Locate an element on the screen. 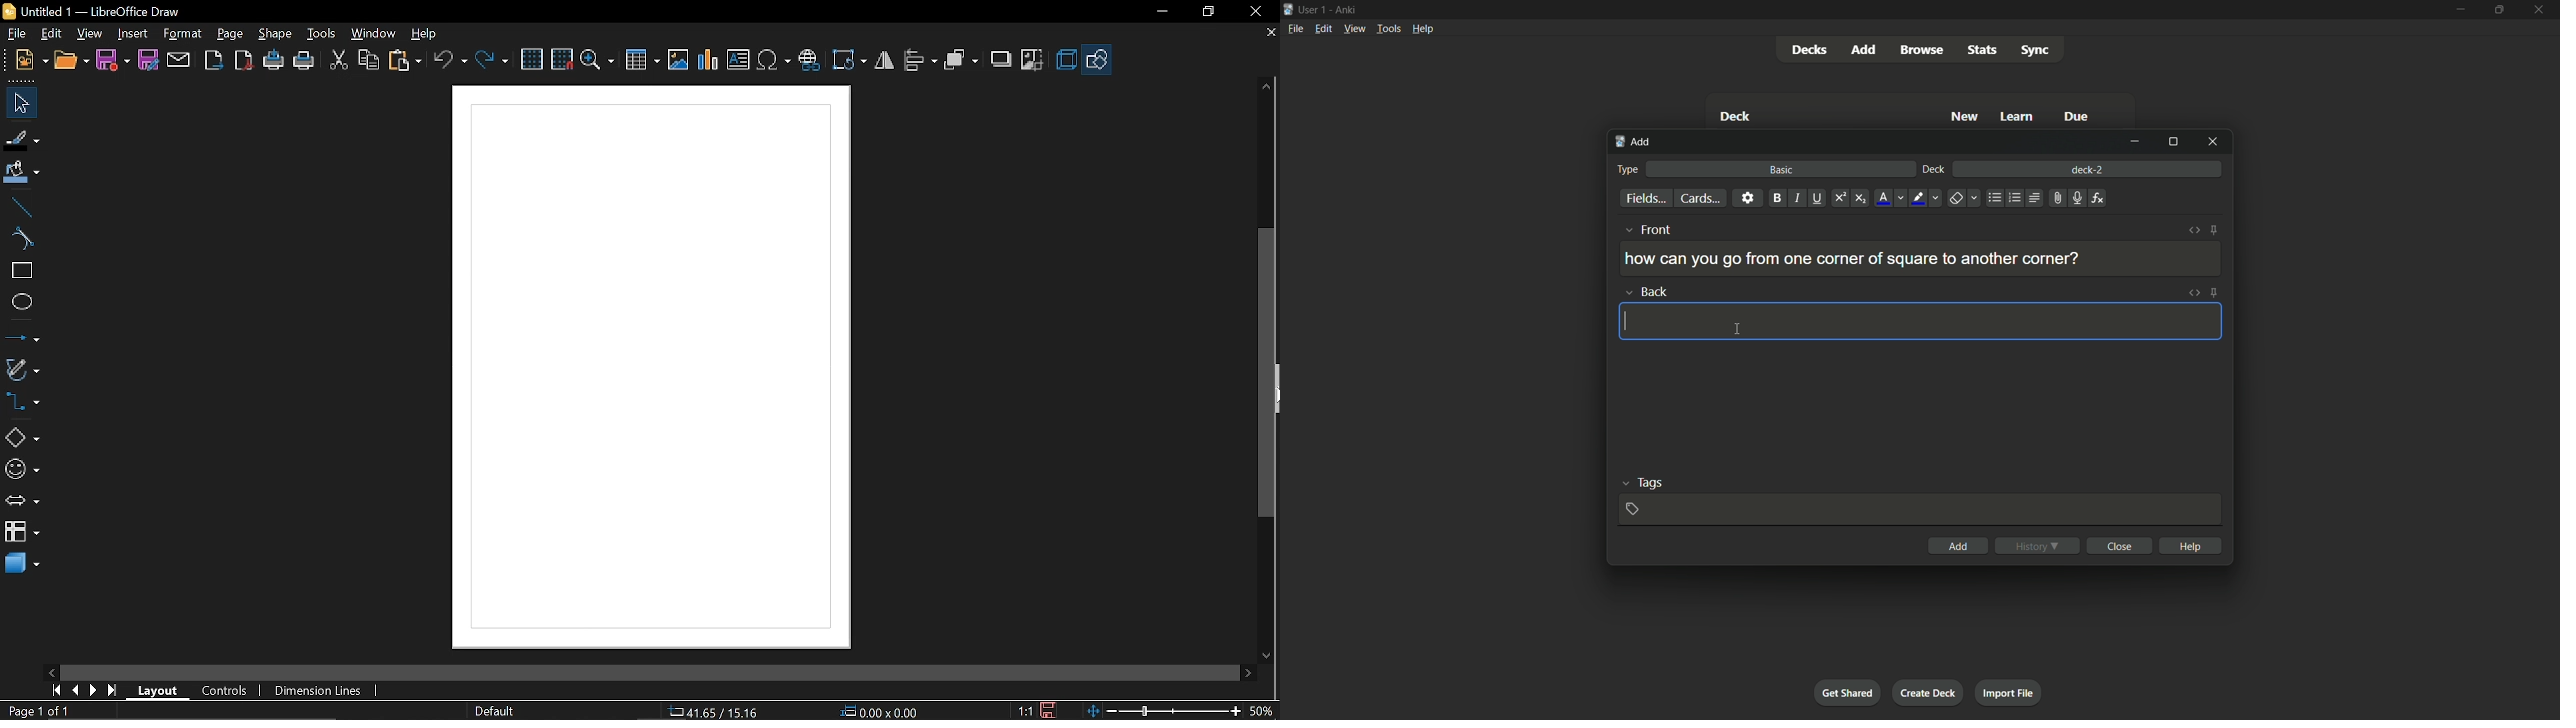  italic is located at coordinates (1796, 199).